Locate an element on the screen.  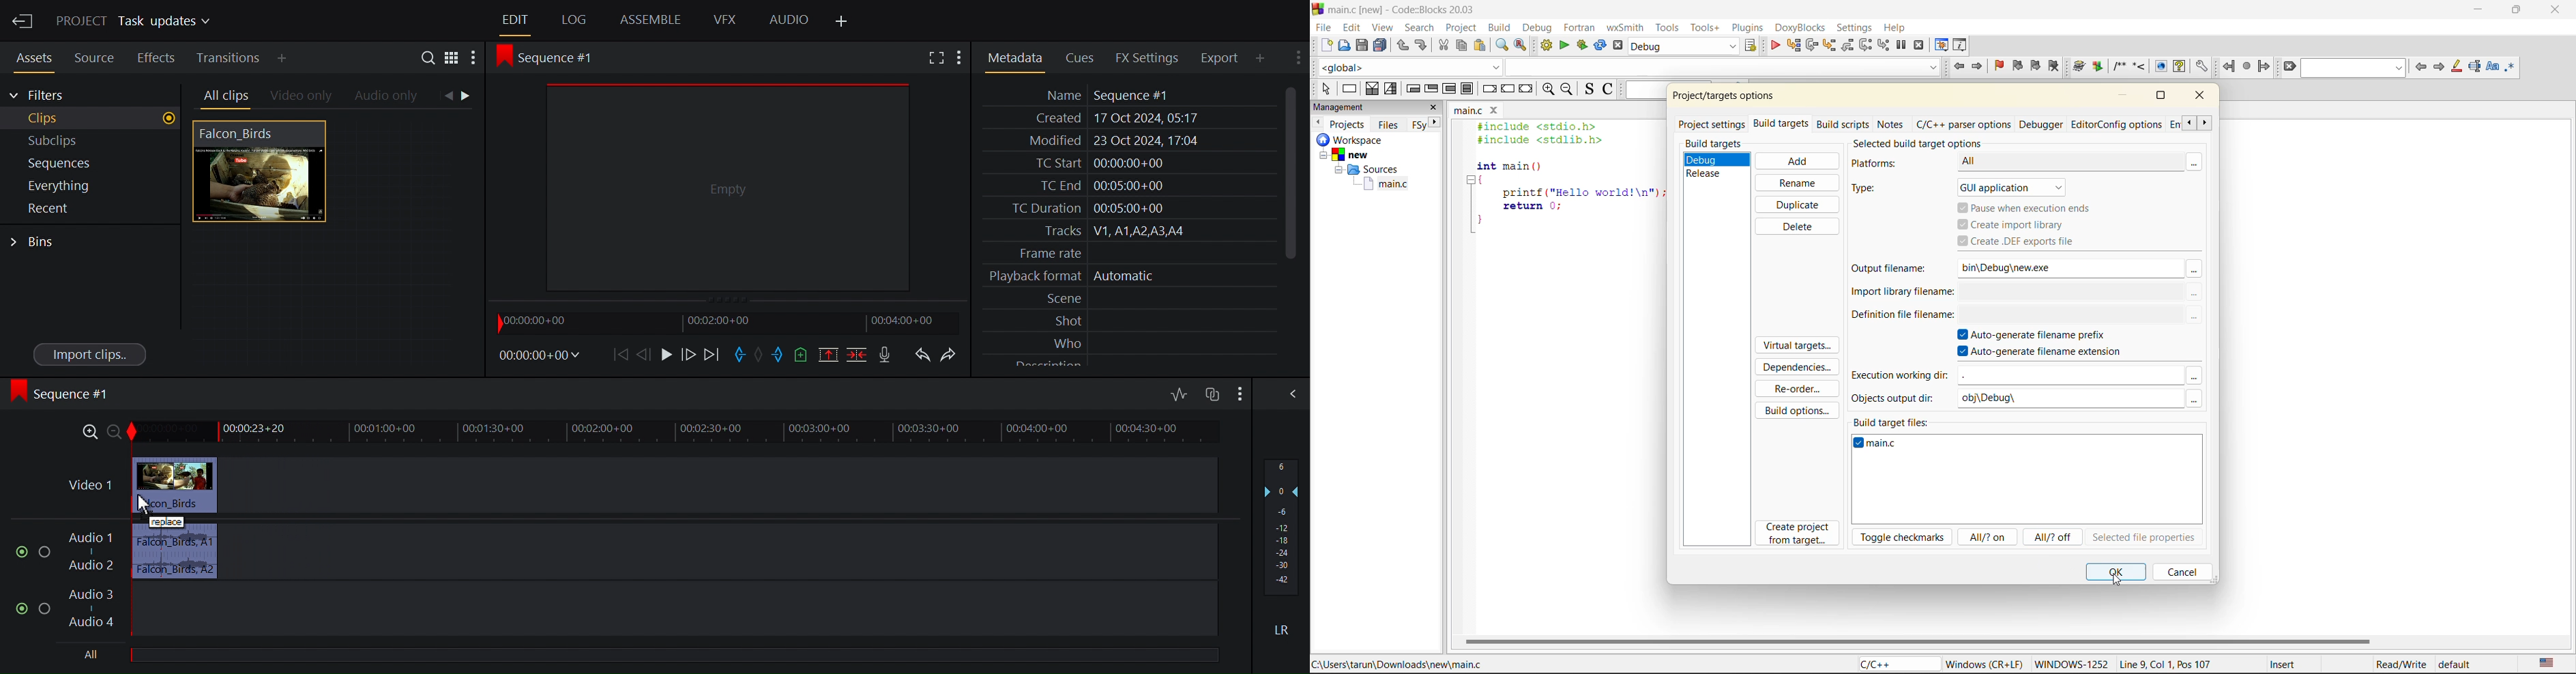
ok is located at coordinates (2117, 572).